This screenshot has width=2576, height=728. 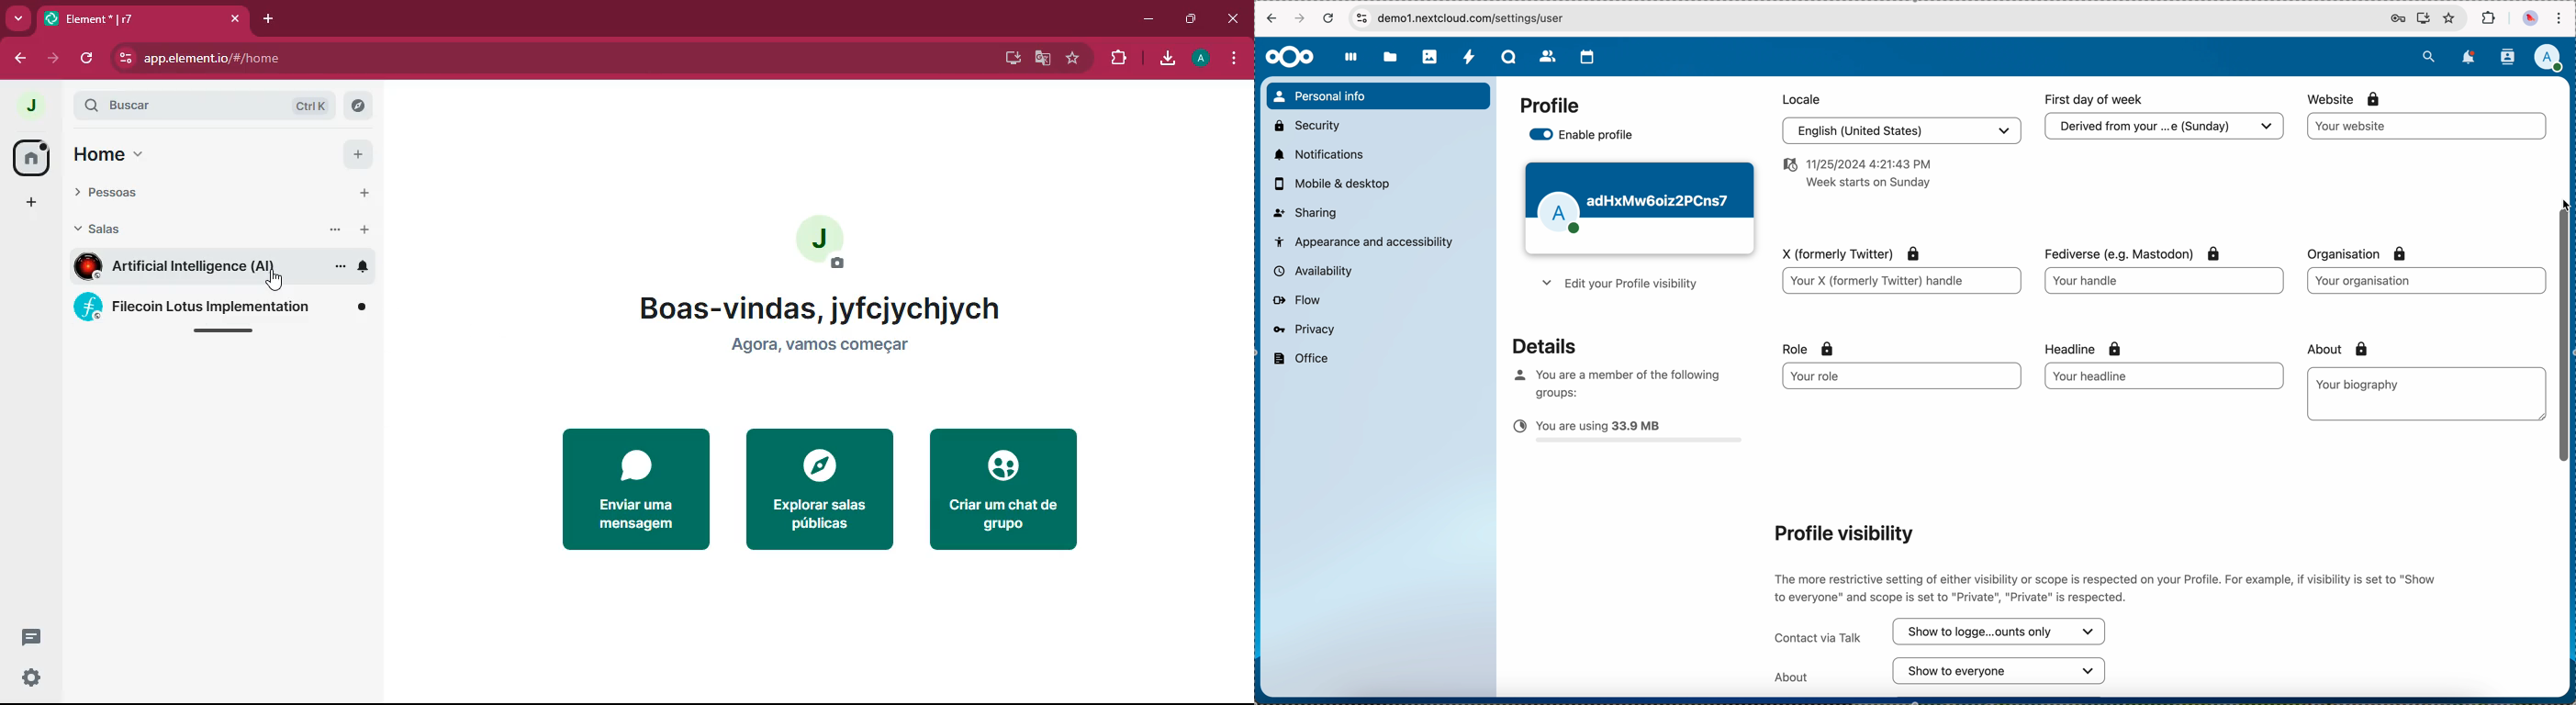 What do you see at coordinates (1613, 381) in the screenshot?
I see `you are member of the following groups` at bounding box center [1613, 381].